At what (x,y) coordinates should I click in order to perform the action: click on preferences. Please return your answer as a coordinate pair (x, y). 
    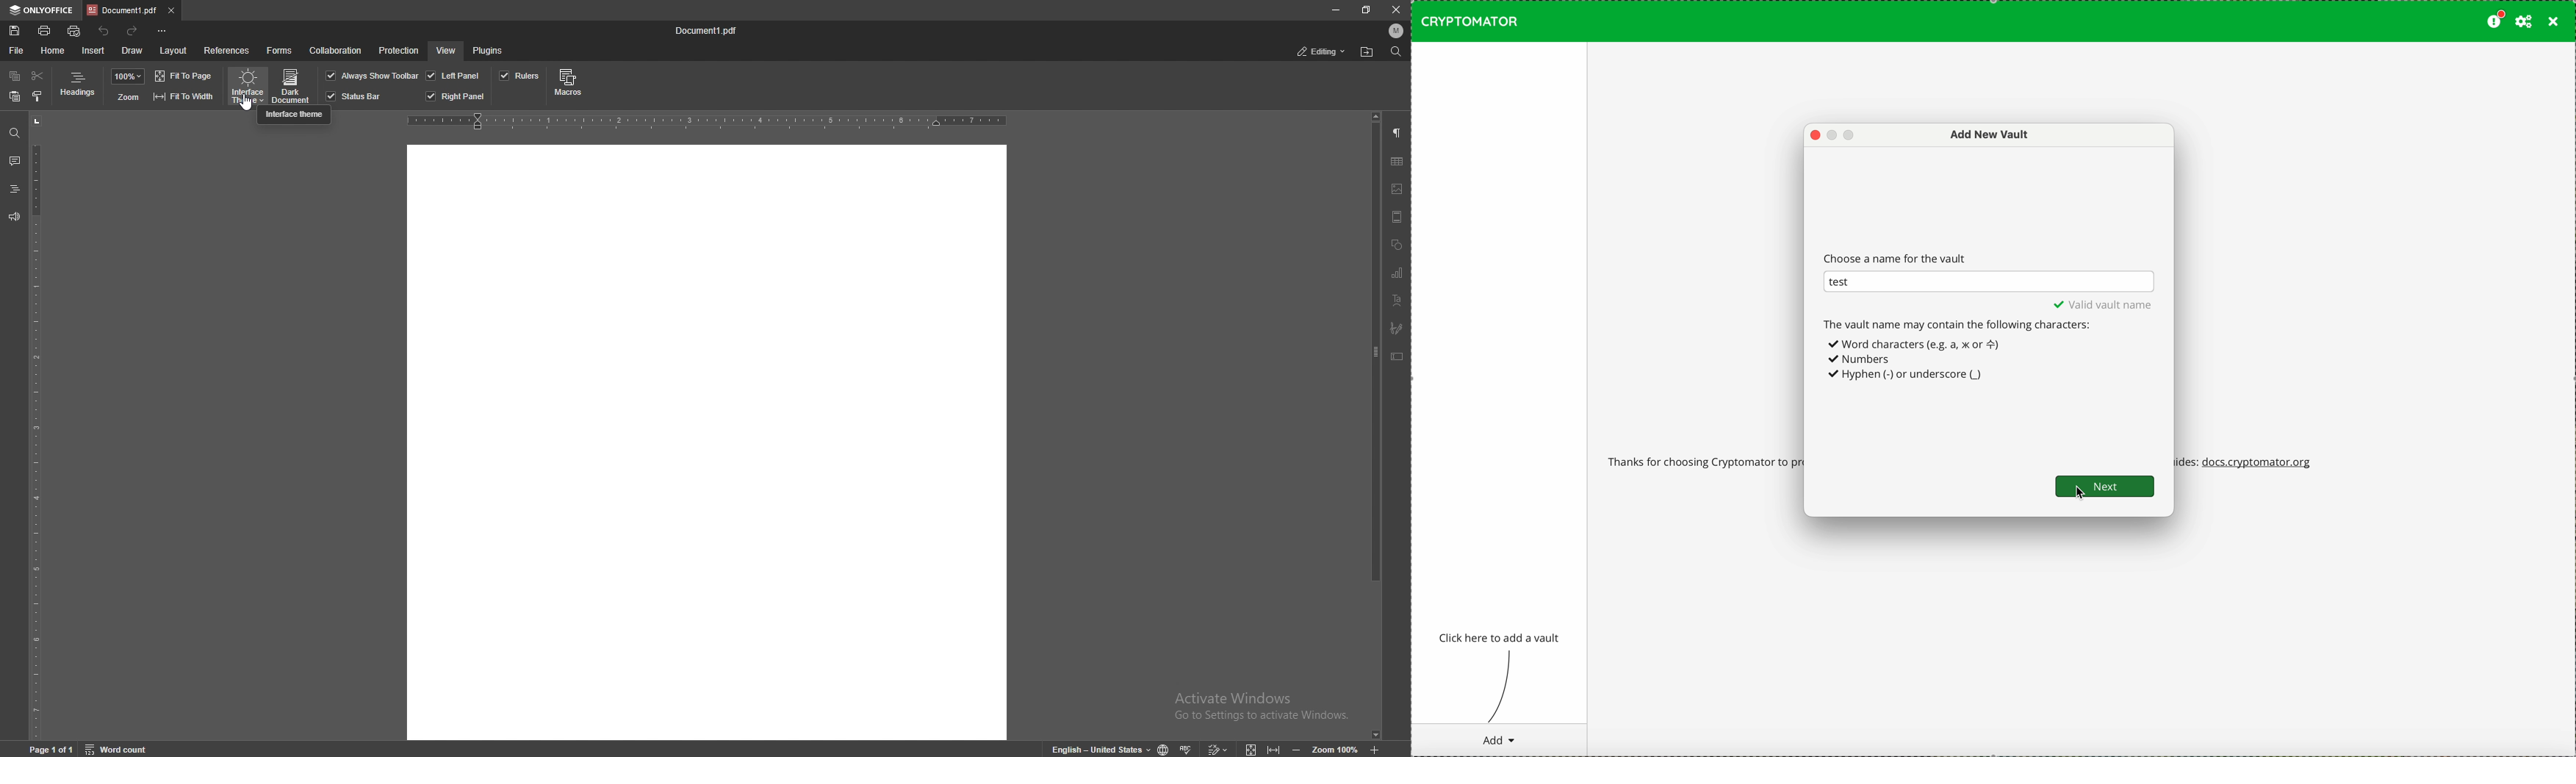
    Looking at the image, I should click on (2524, 22).